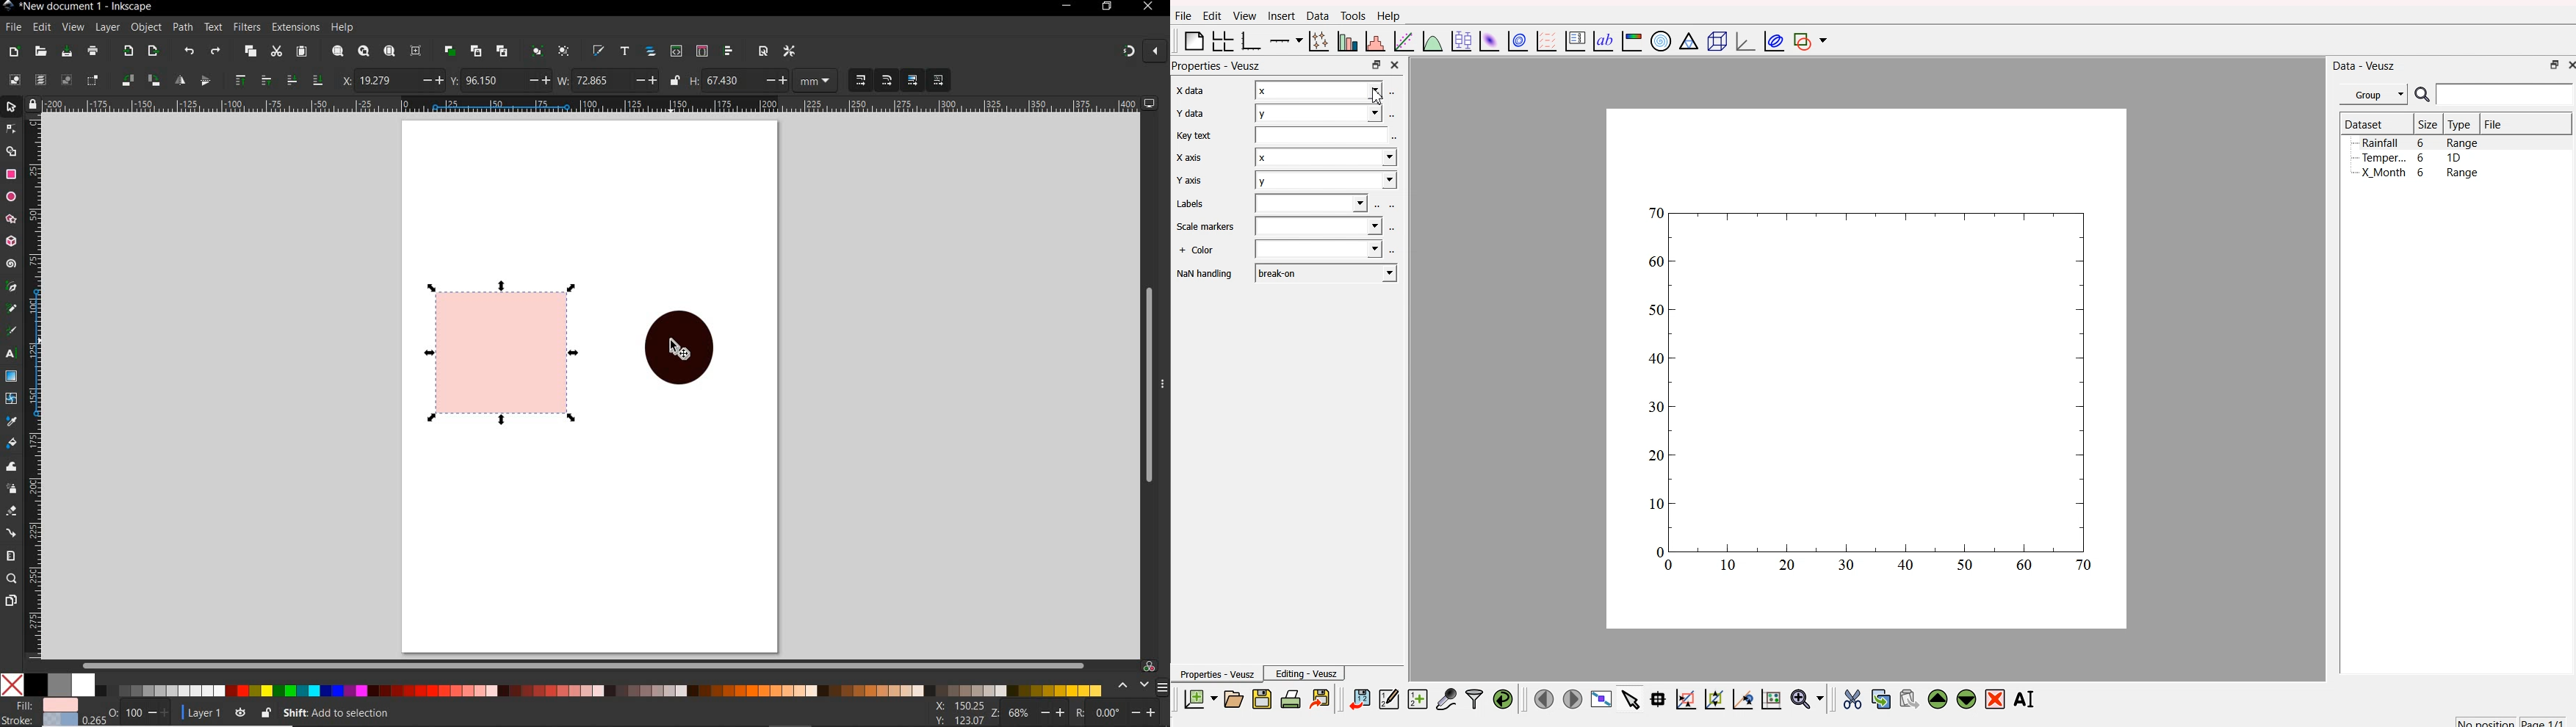 This screenshot has width=2576, height=728. Describe the element at coordinates (9, 7) in the screenshot. I see `Inkscape` at that location.